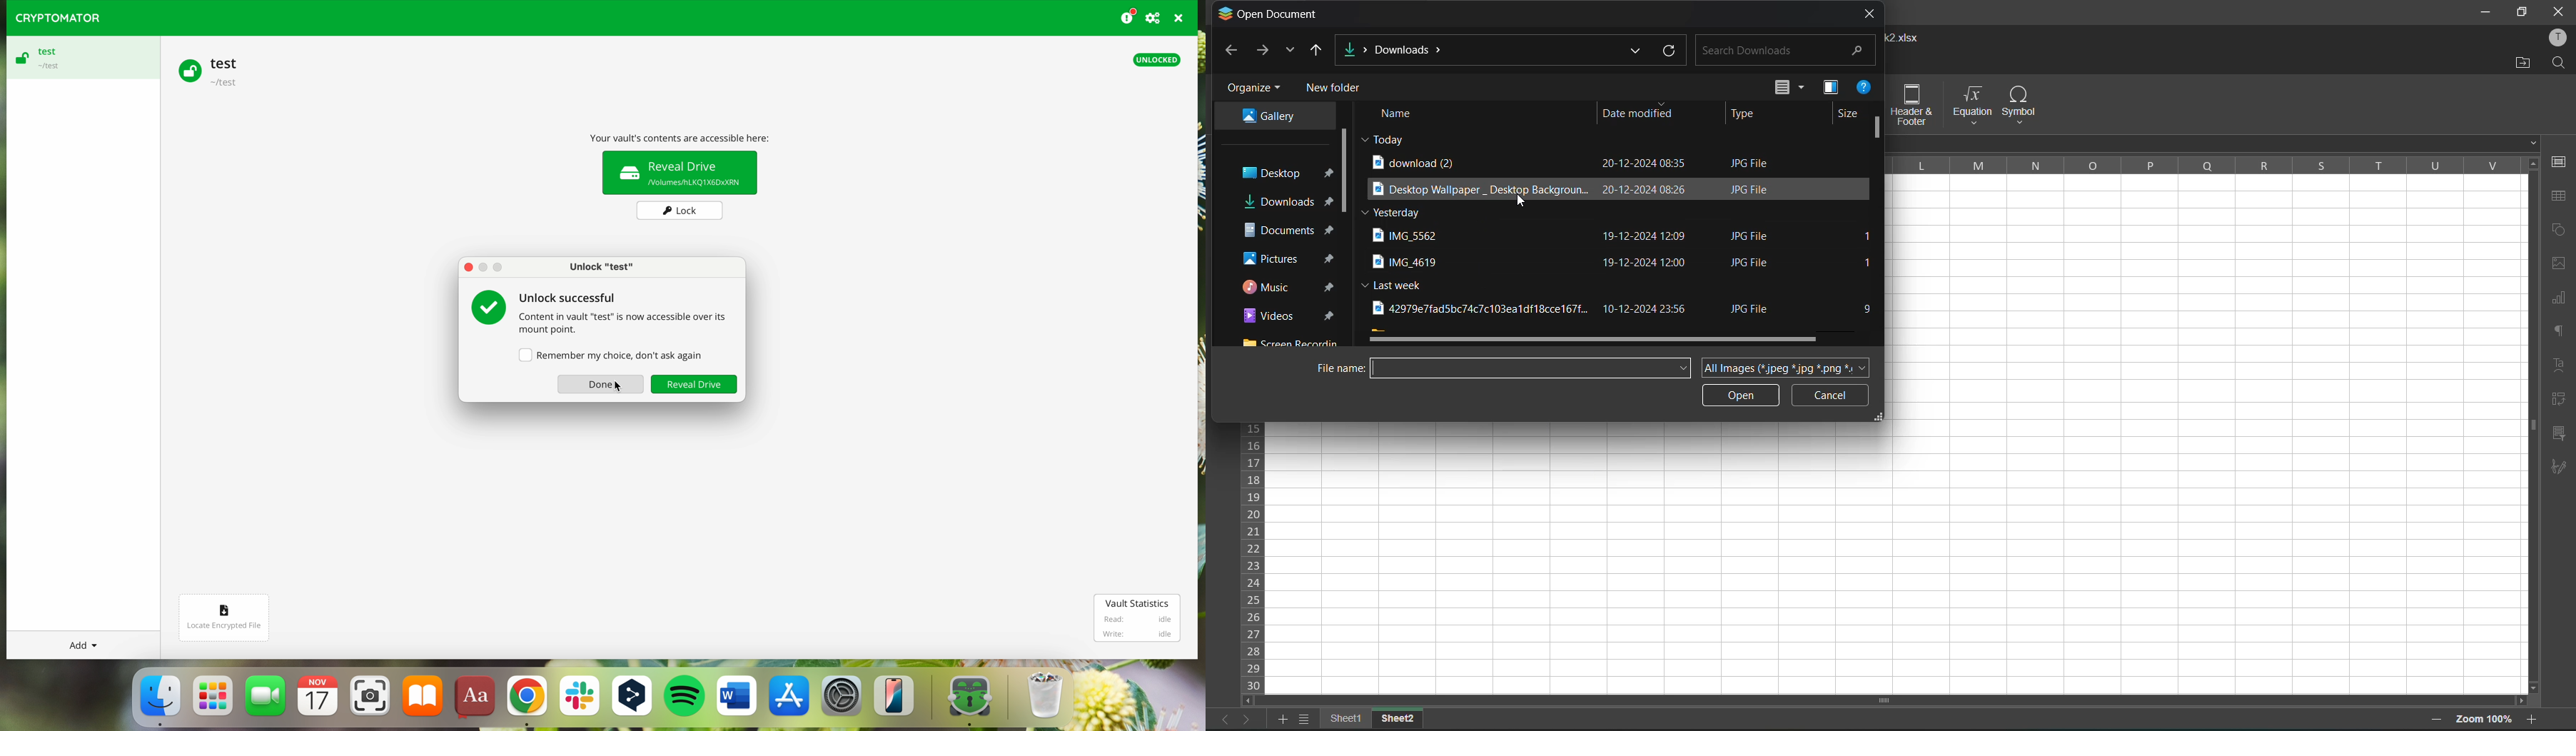  Describe the element at coordinates (1670, 53) in the screenshot. I see `refresh` at that location.